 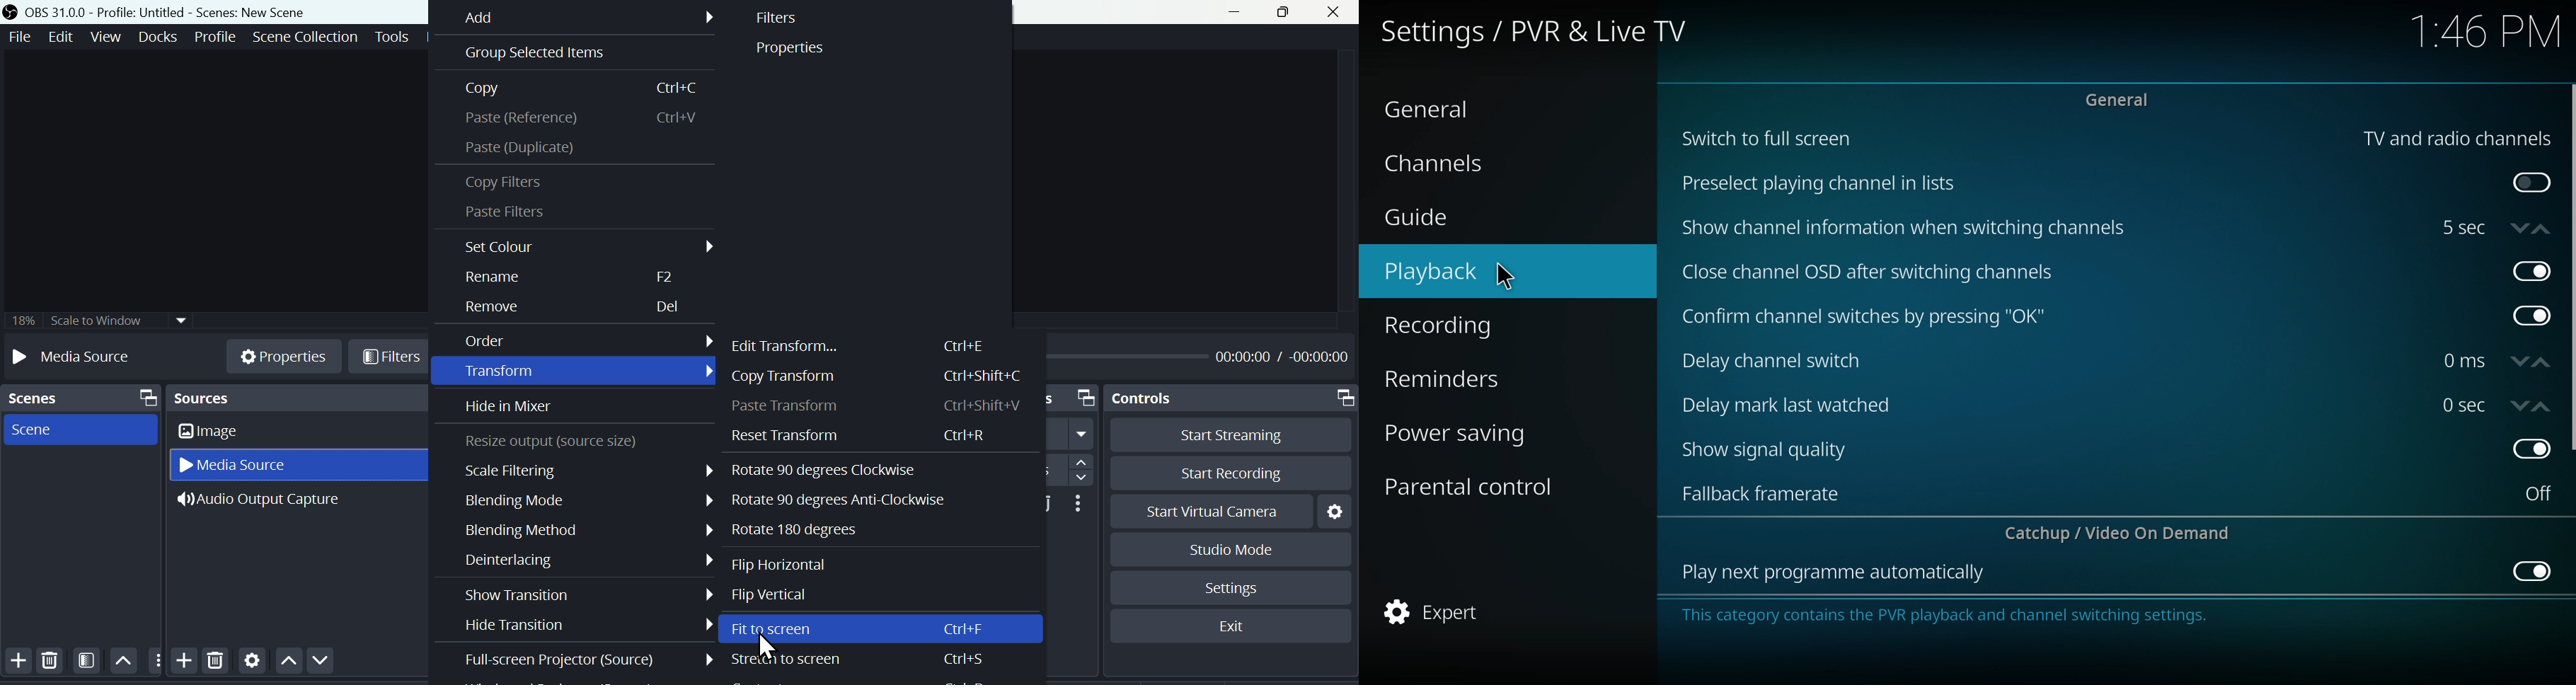 I want to click on Edit, so click(x=63, y=38).